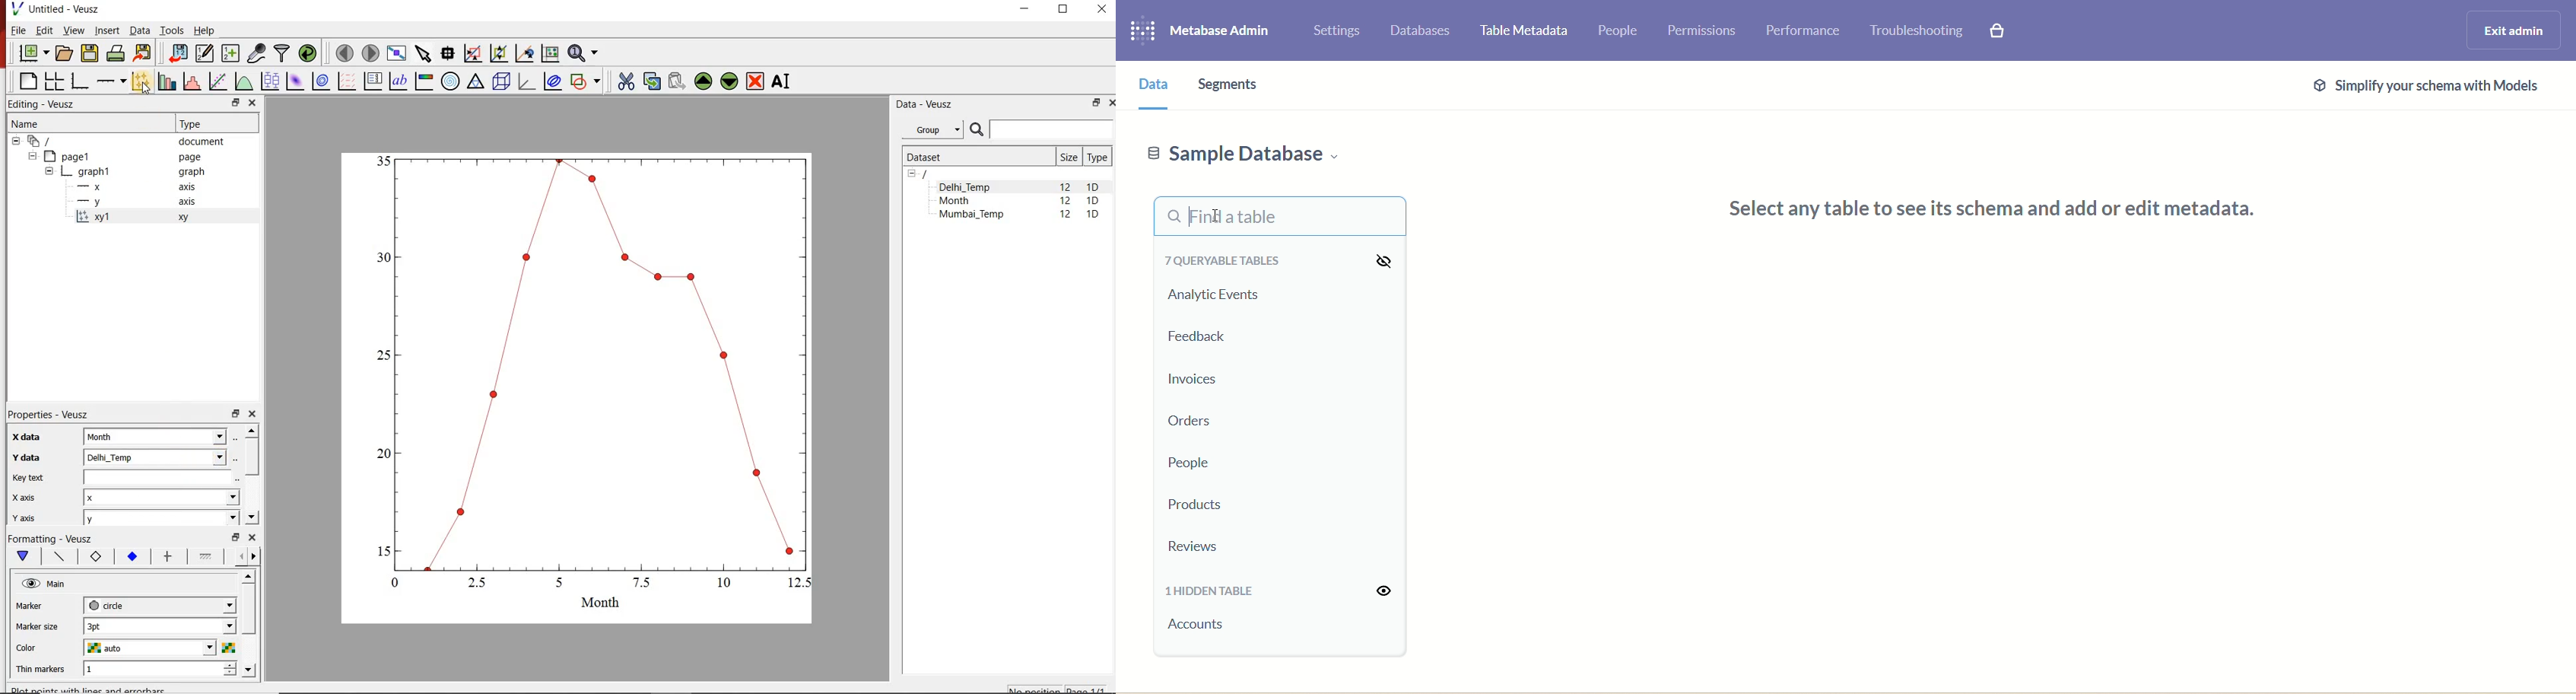 The width and height of the screenshot is (2576, 700). Describe the element at coordinates (550, 54) in the screenshot. I see `click to reset graph axes` at that location.